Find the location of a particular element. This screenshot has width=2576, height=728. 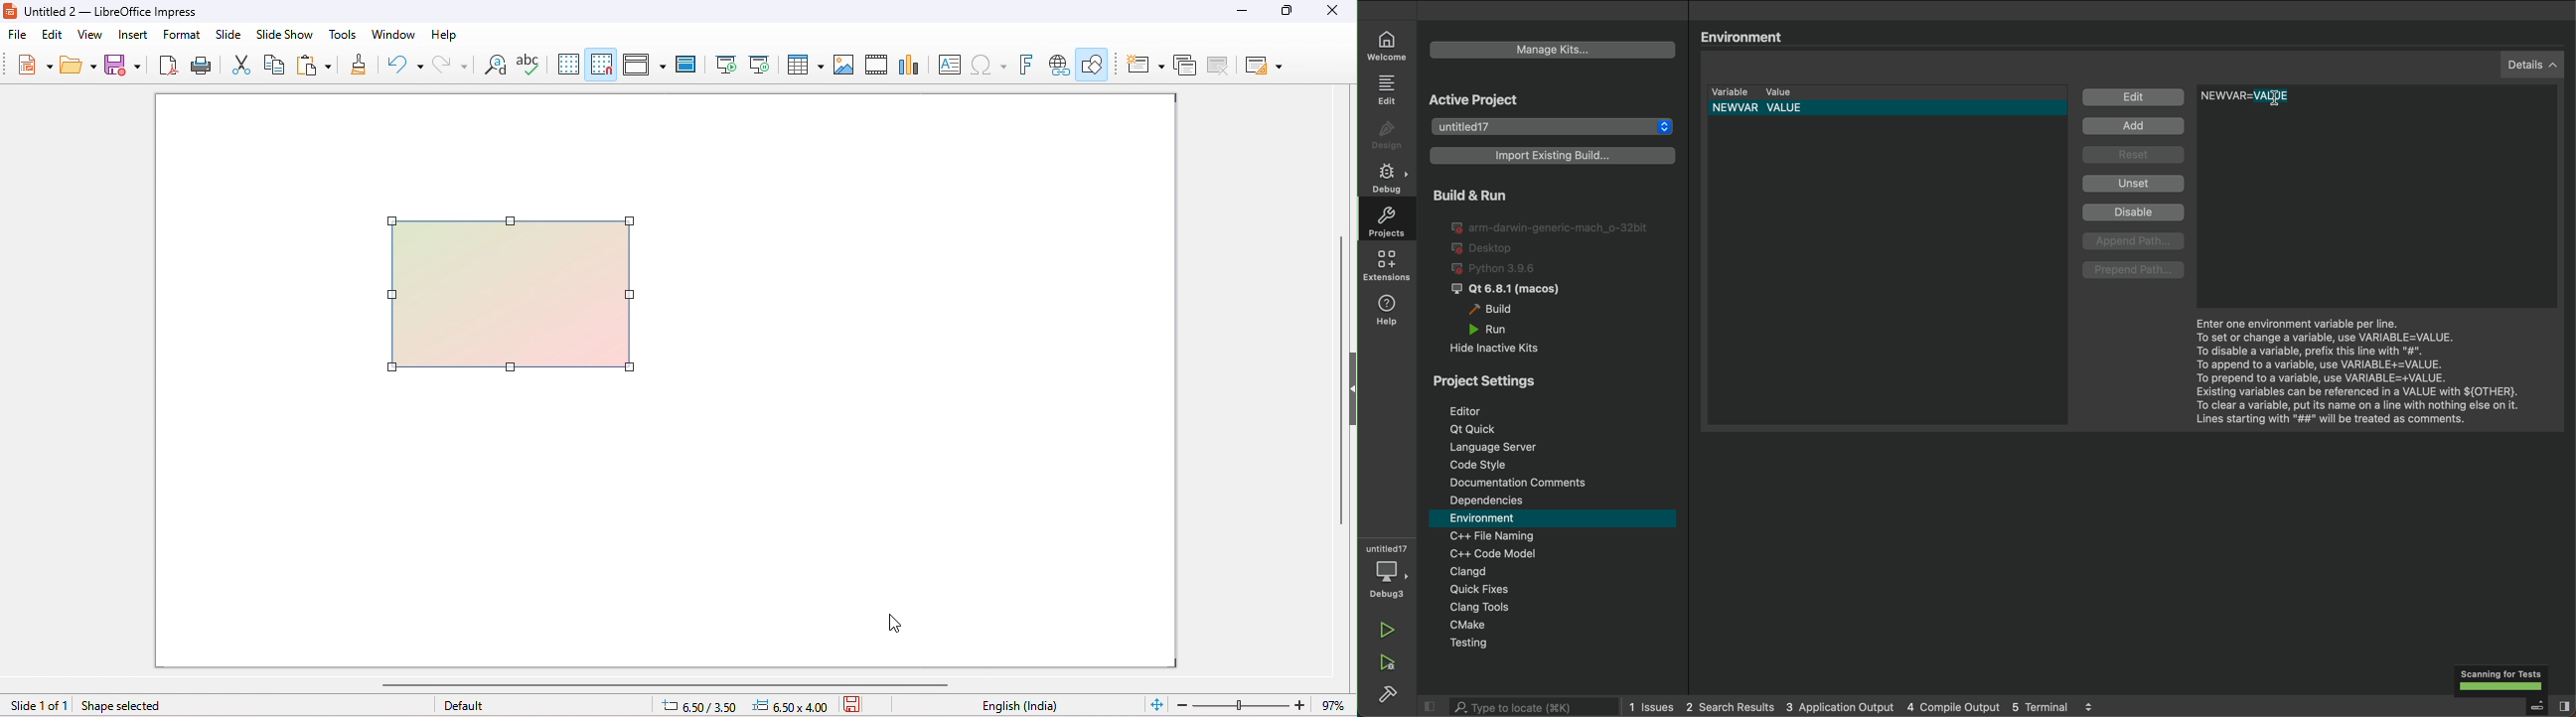

code modal is located at coordinates (1555, 553).